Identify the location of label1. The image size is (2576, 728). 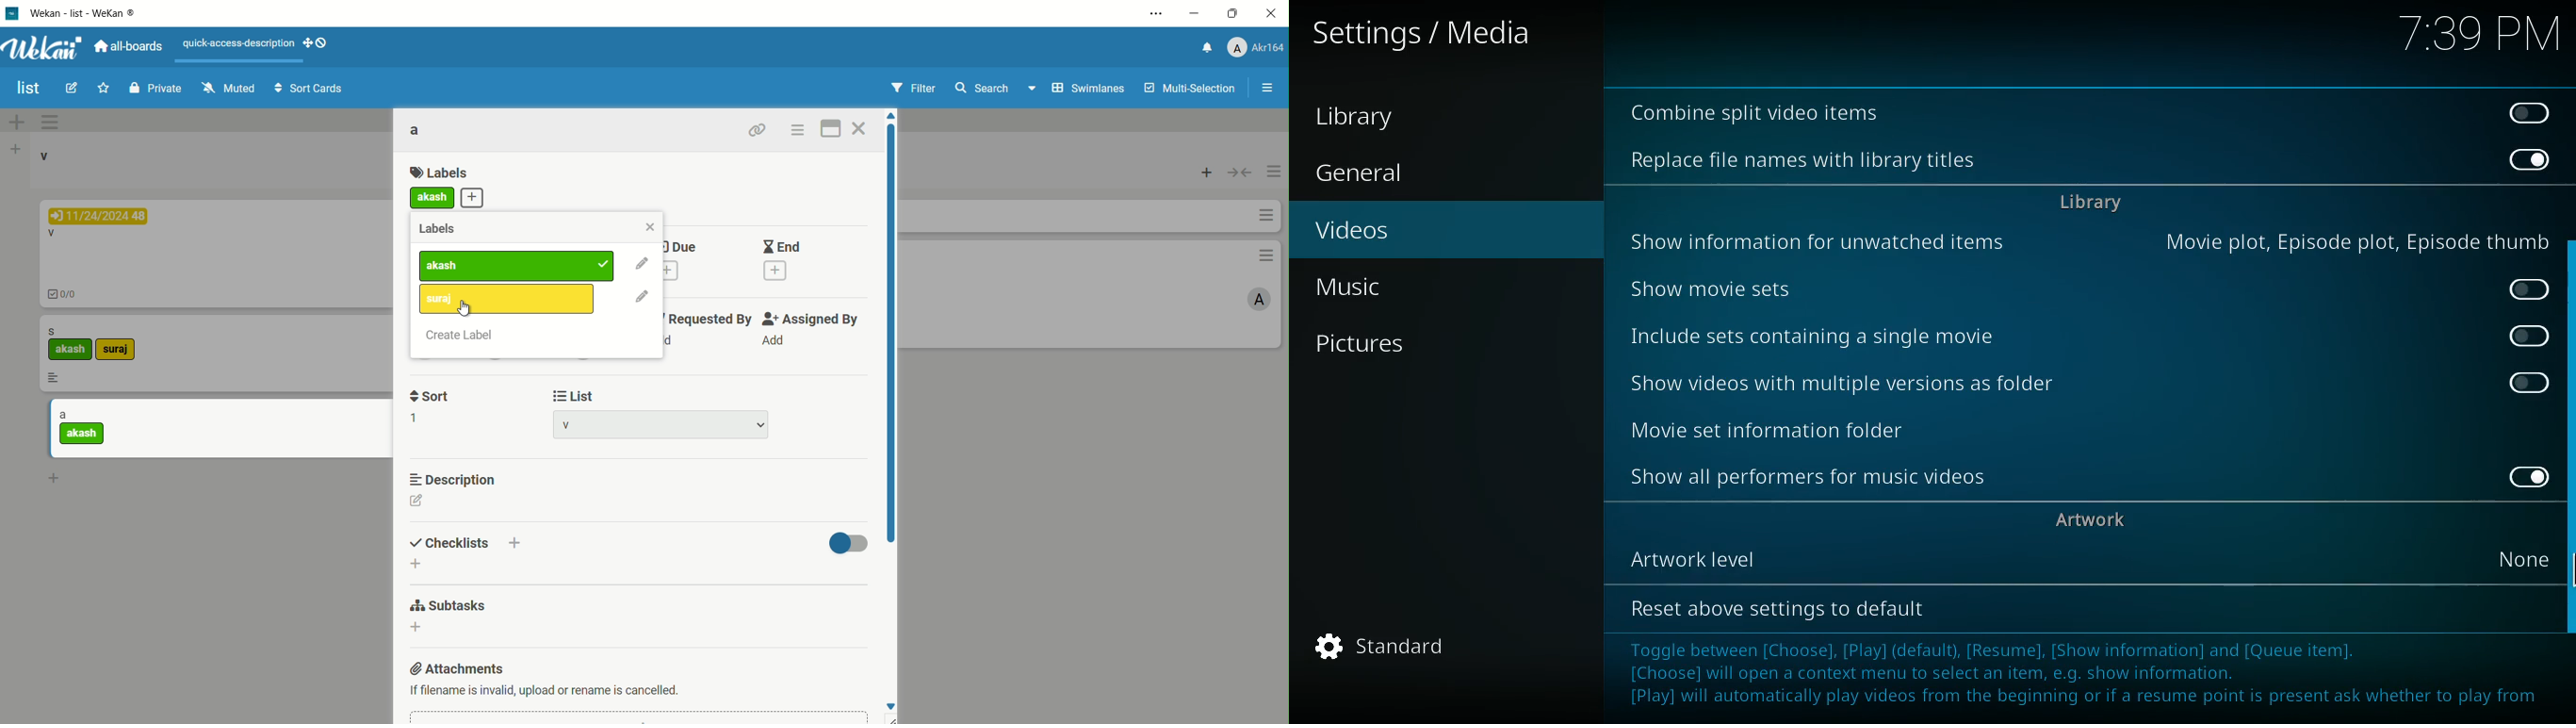
(441, 264).